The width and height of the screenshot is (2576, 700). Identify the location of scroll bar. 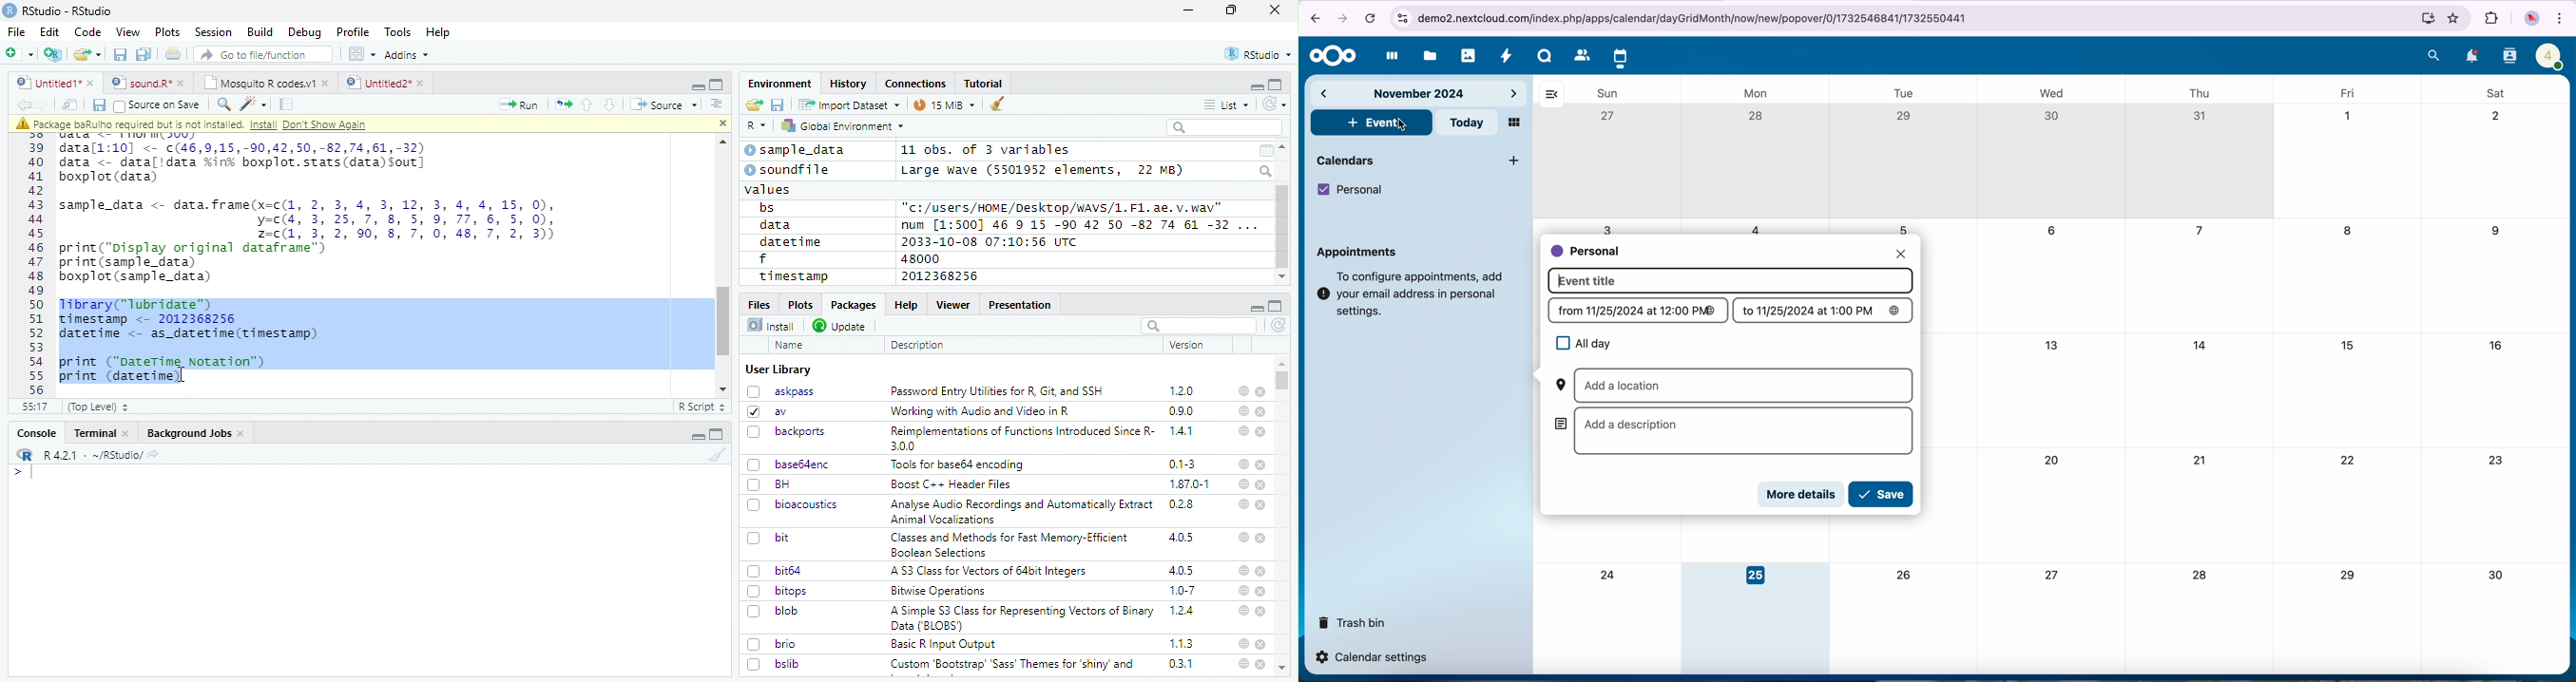
(724, 320).